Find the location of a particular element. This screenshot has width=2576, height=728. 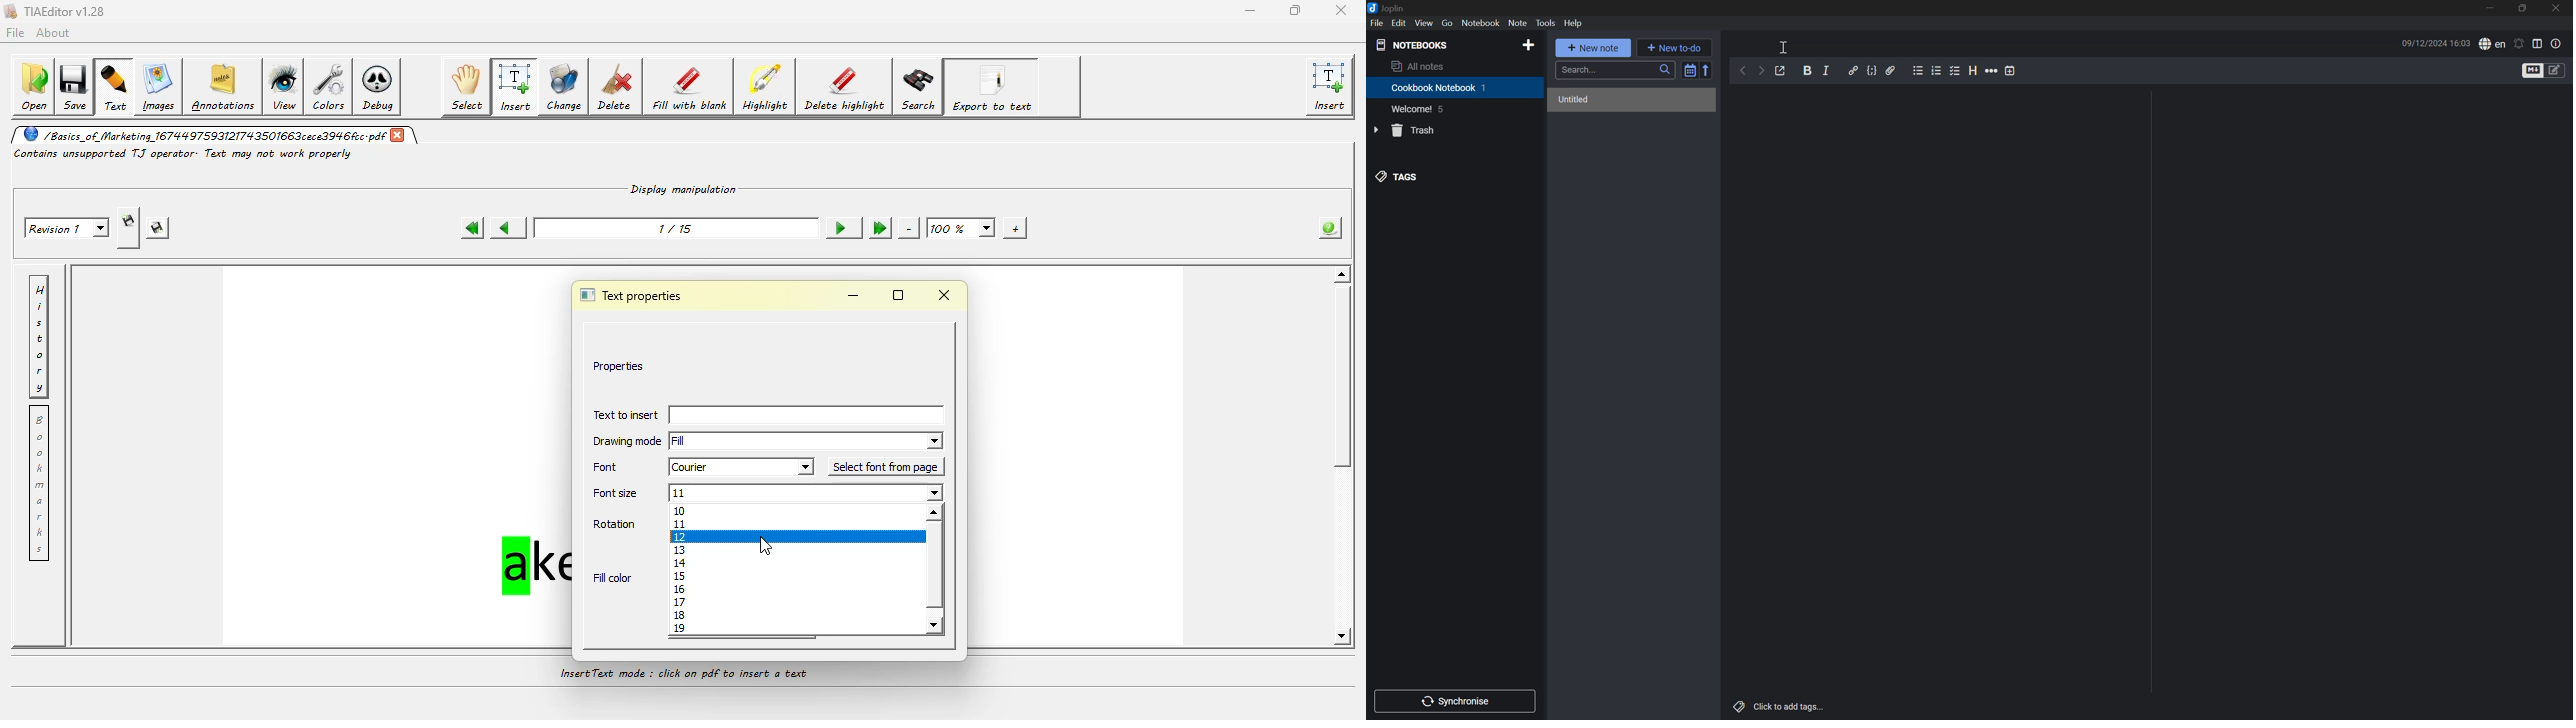

Toggle sort order field is located at coordinates (1688, 72).